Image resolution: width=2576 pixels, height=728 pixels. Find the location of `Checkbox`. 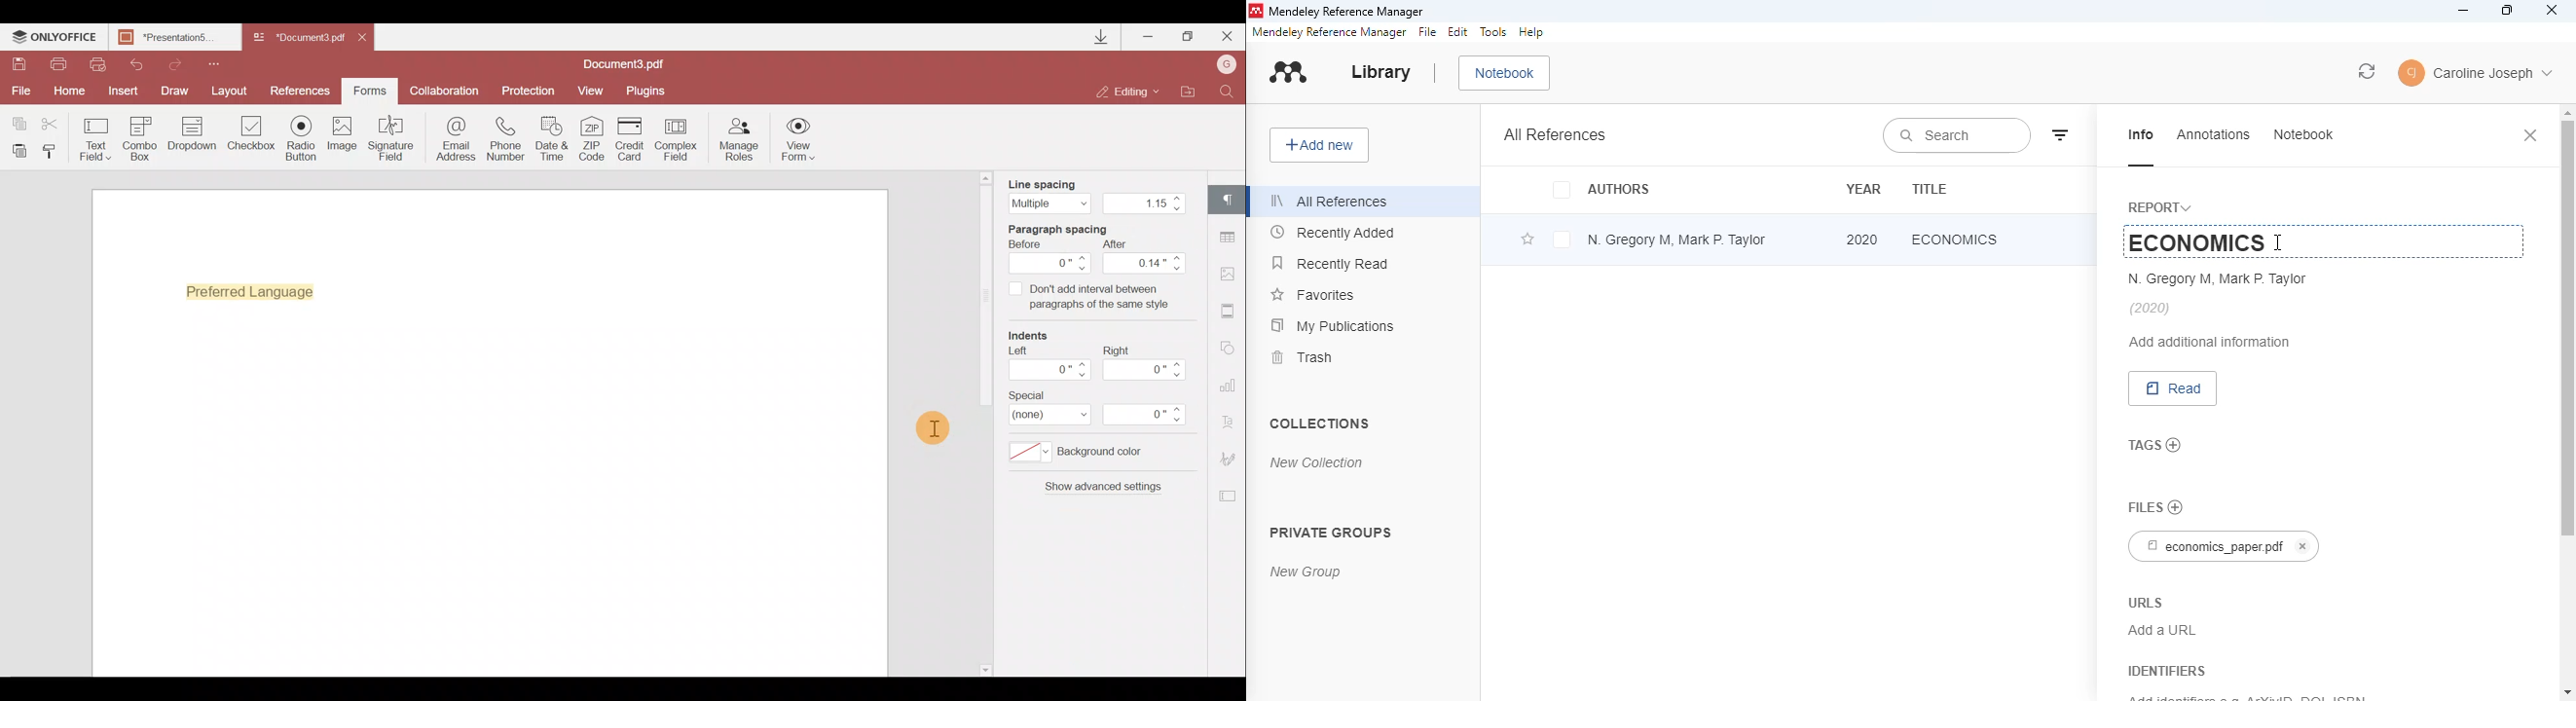

Checkbox is located at coordinates (249, 136).